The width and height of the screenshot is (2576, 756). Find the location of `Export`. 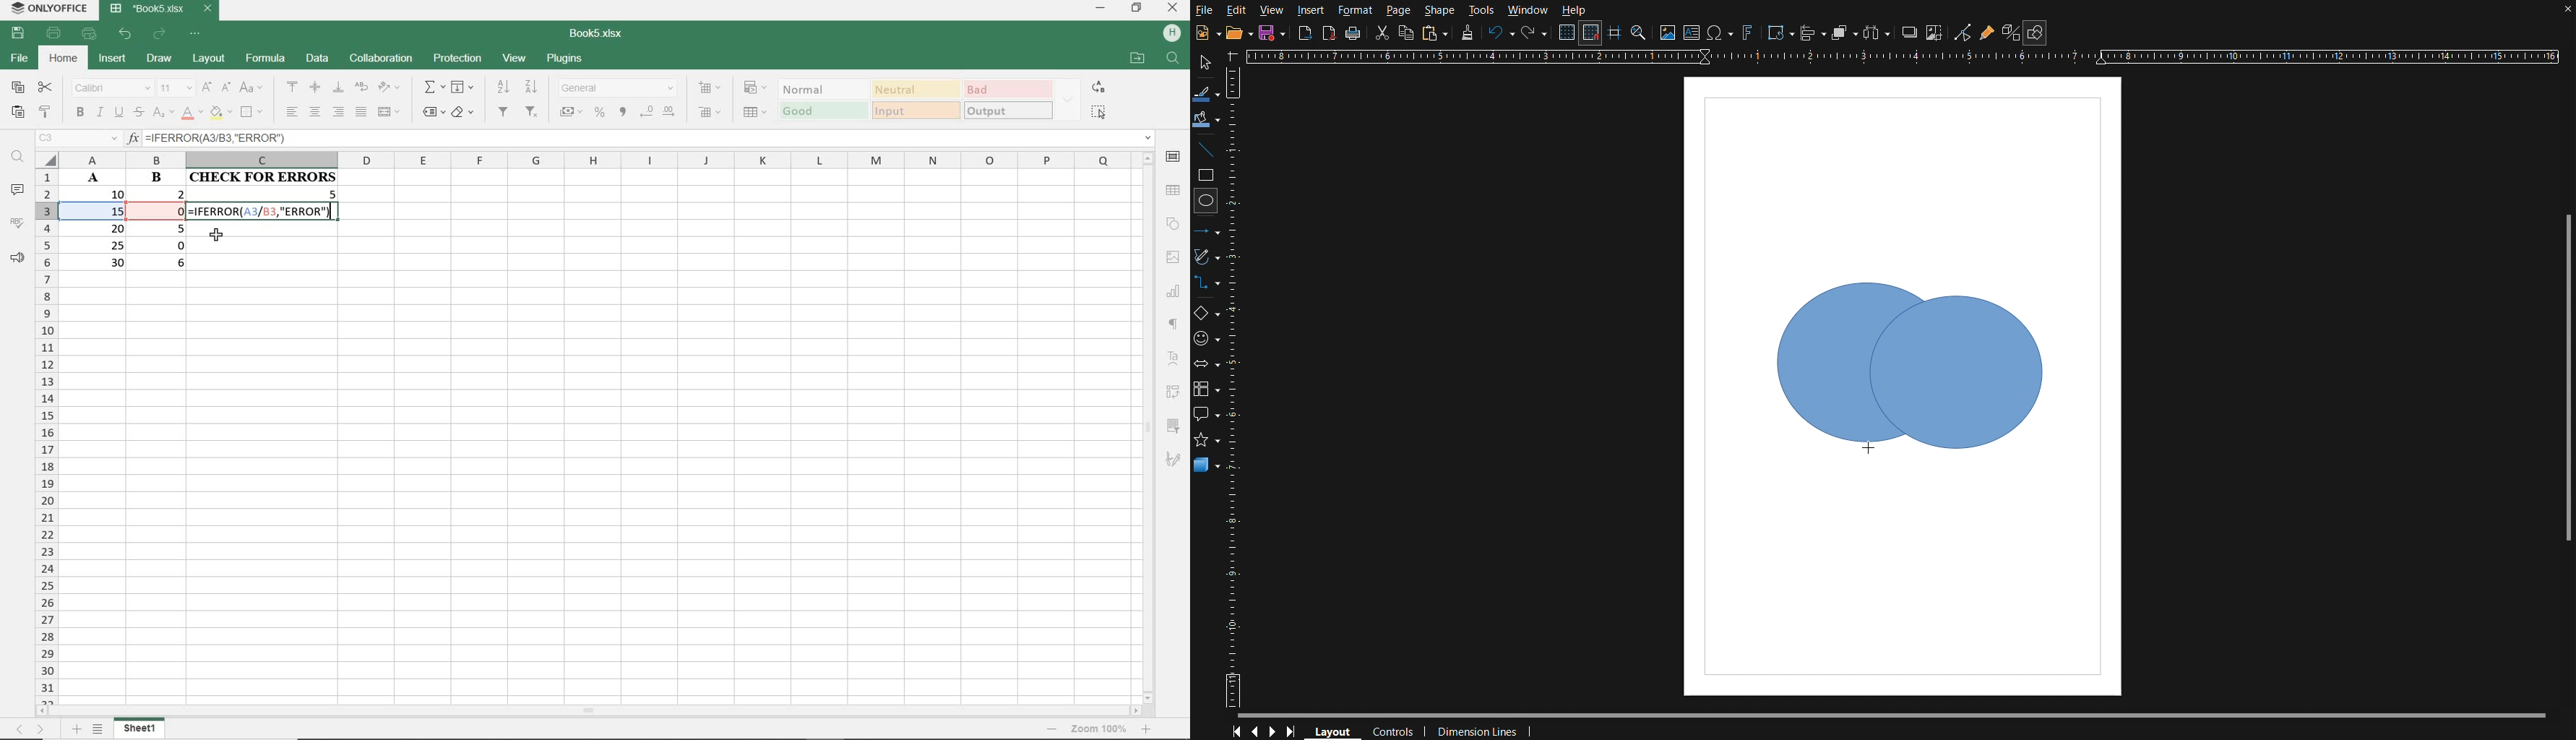

Export is located at coordinates (1305, 33).